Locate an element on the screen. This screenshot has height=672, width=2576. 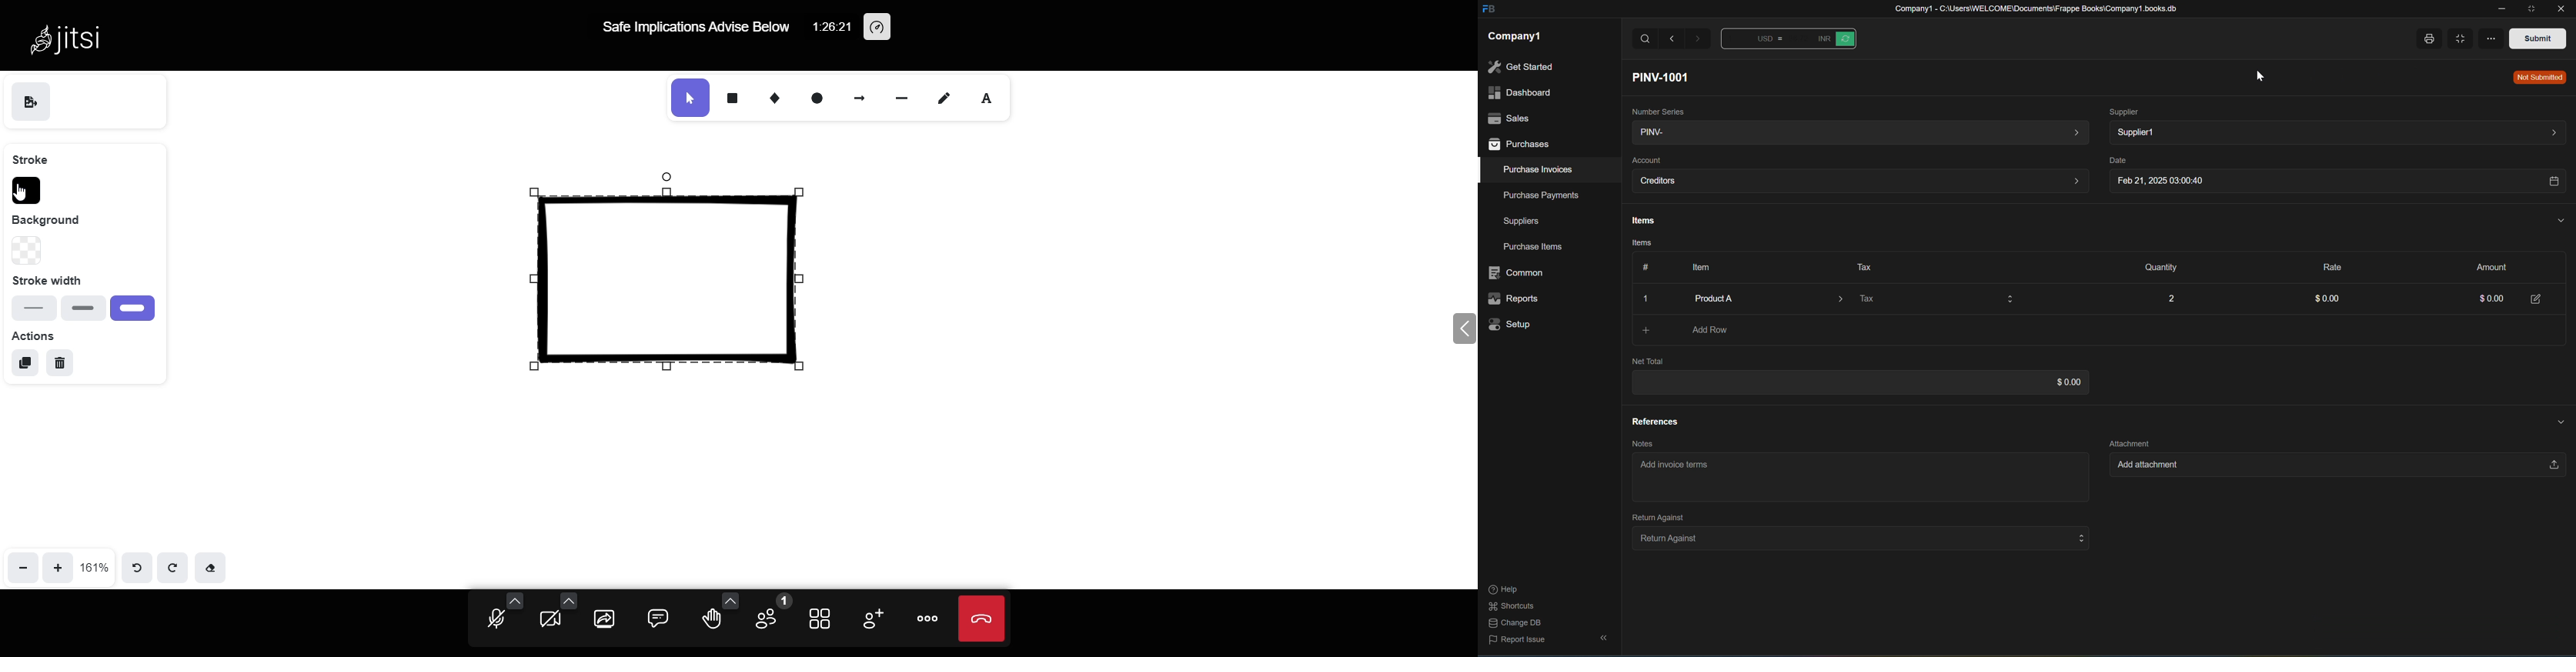
Hide is located at coordinates (2558, 220).